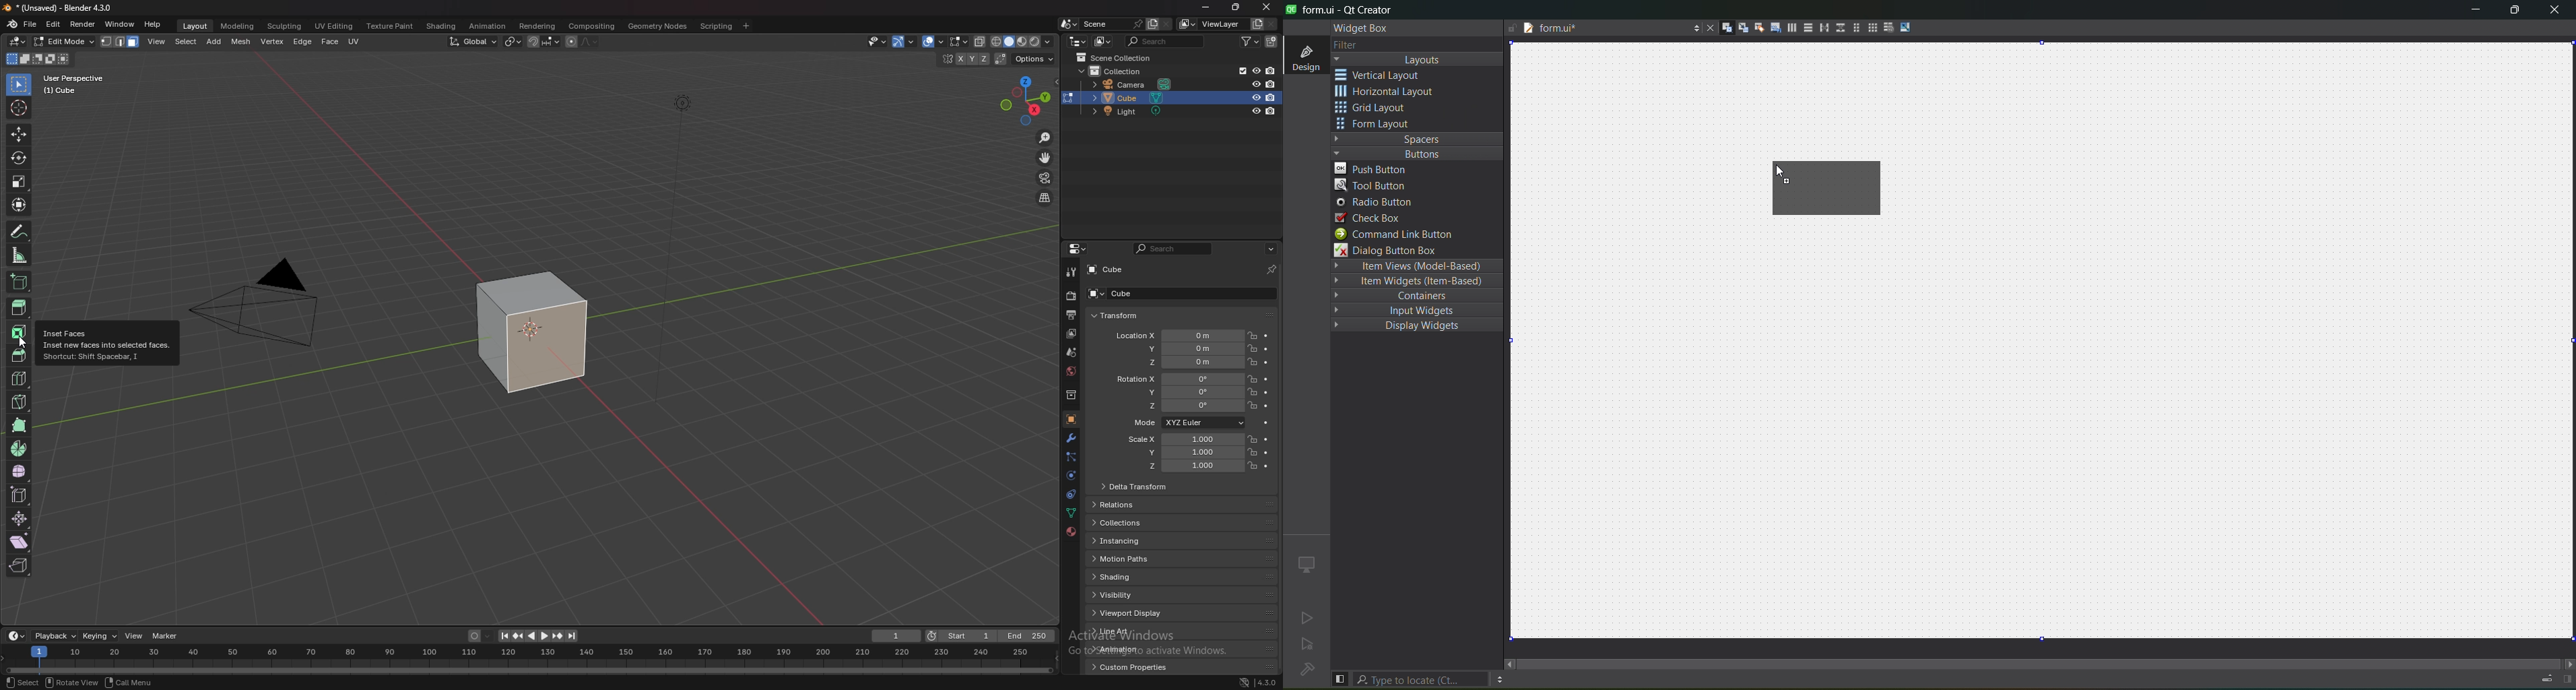 The image size is (2576, 700). I want to click on radio button, so click(1375, 203).